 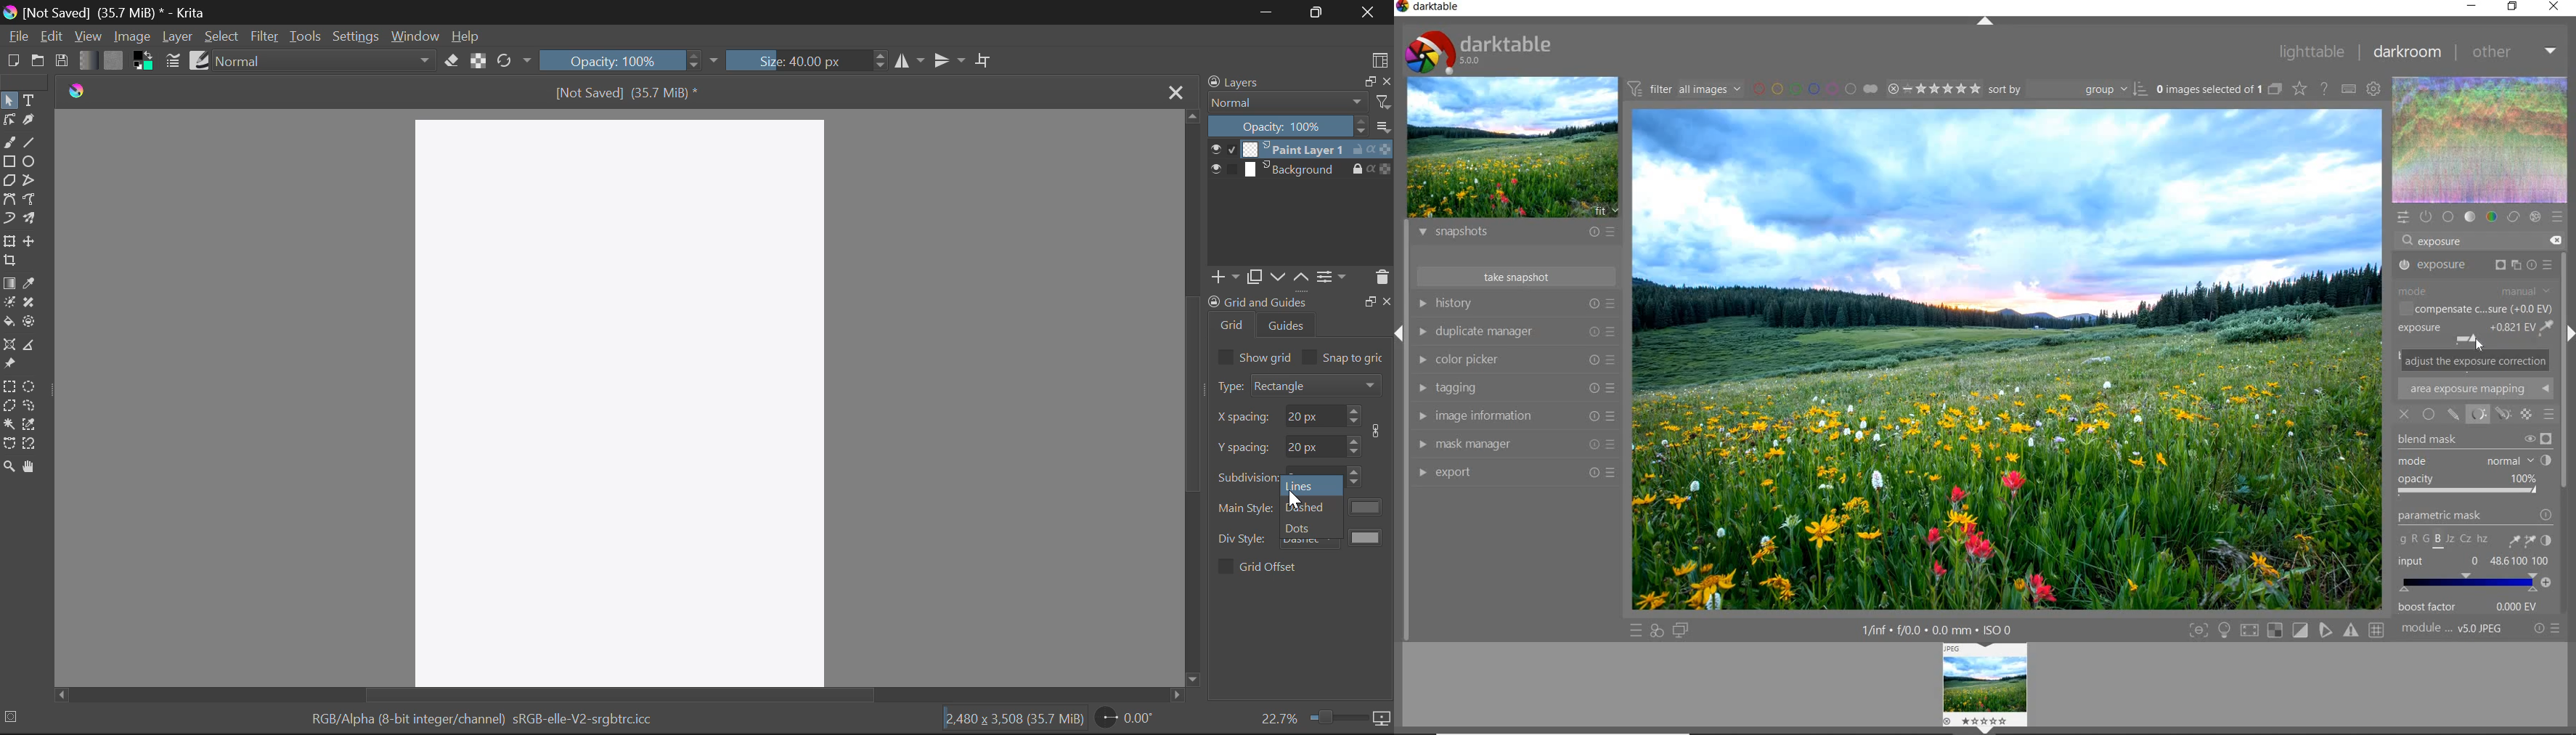 What do you see at coordinates (51, 36) in the screenshot?
I see `Edit` at bounding box center [51, 36].